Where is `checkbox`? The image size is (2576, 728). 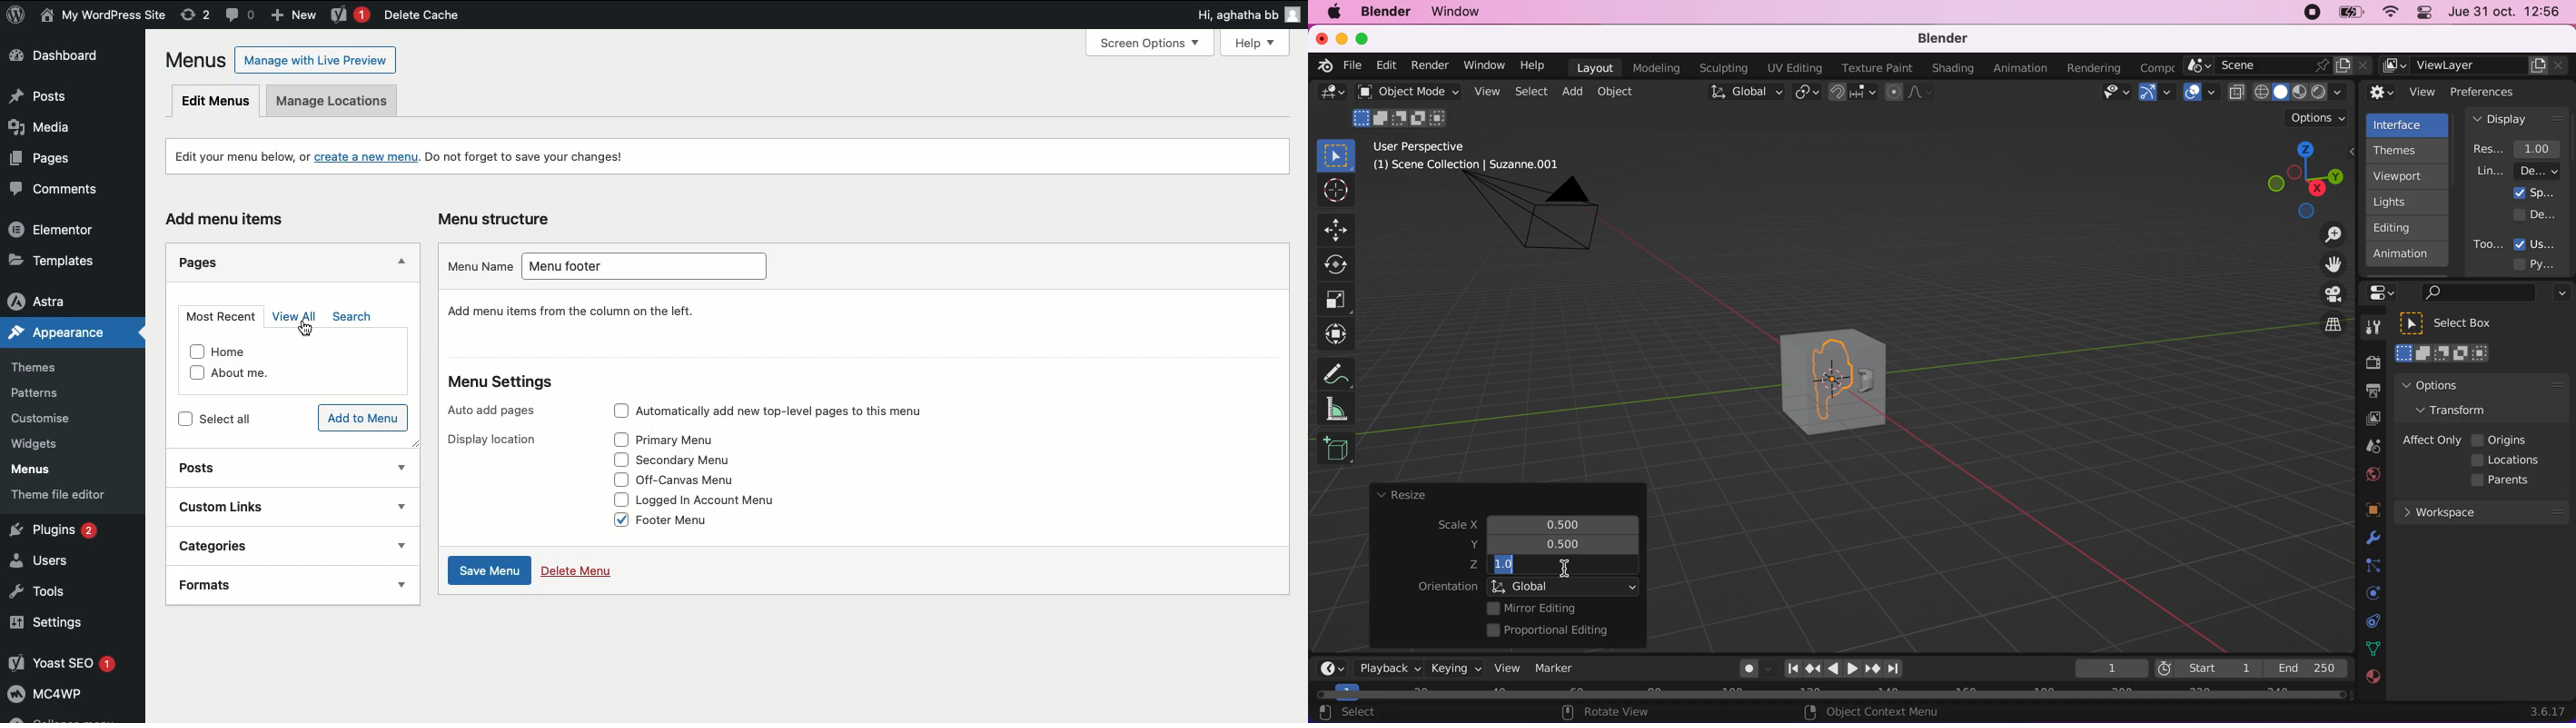 checkbox is located at coordinates (194, 352).